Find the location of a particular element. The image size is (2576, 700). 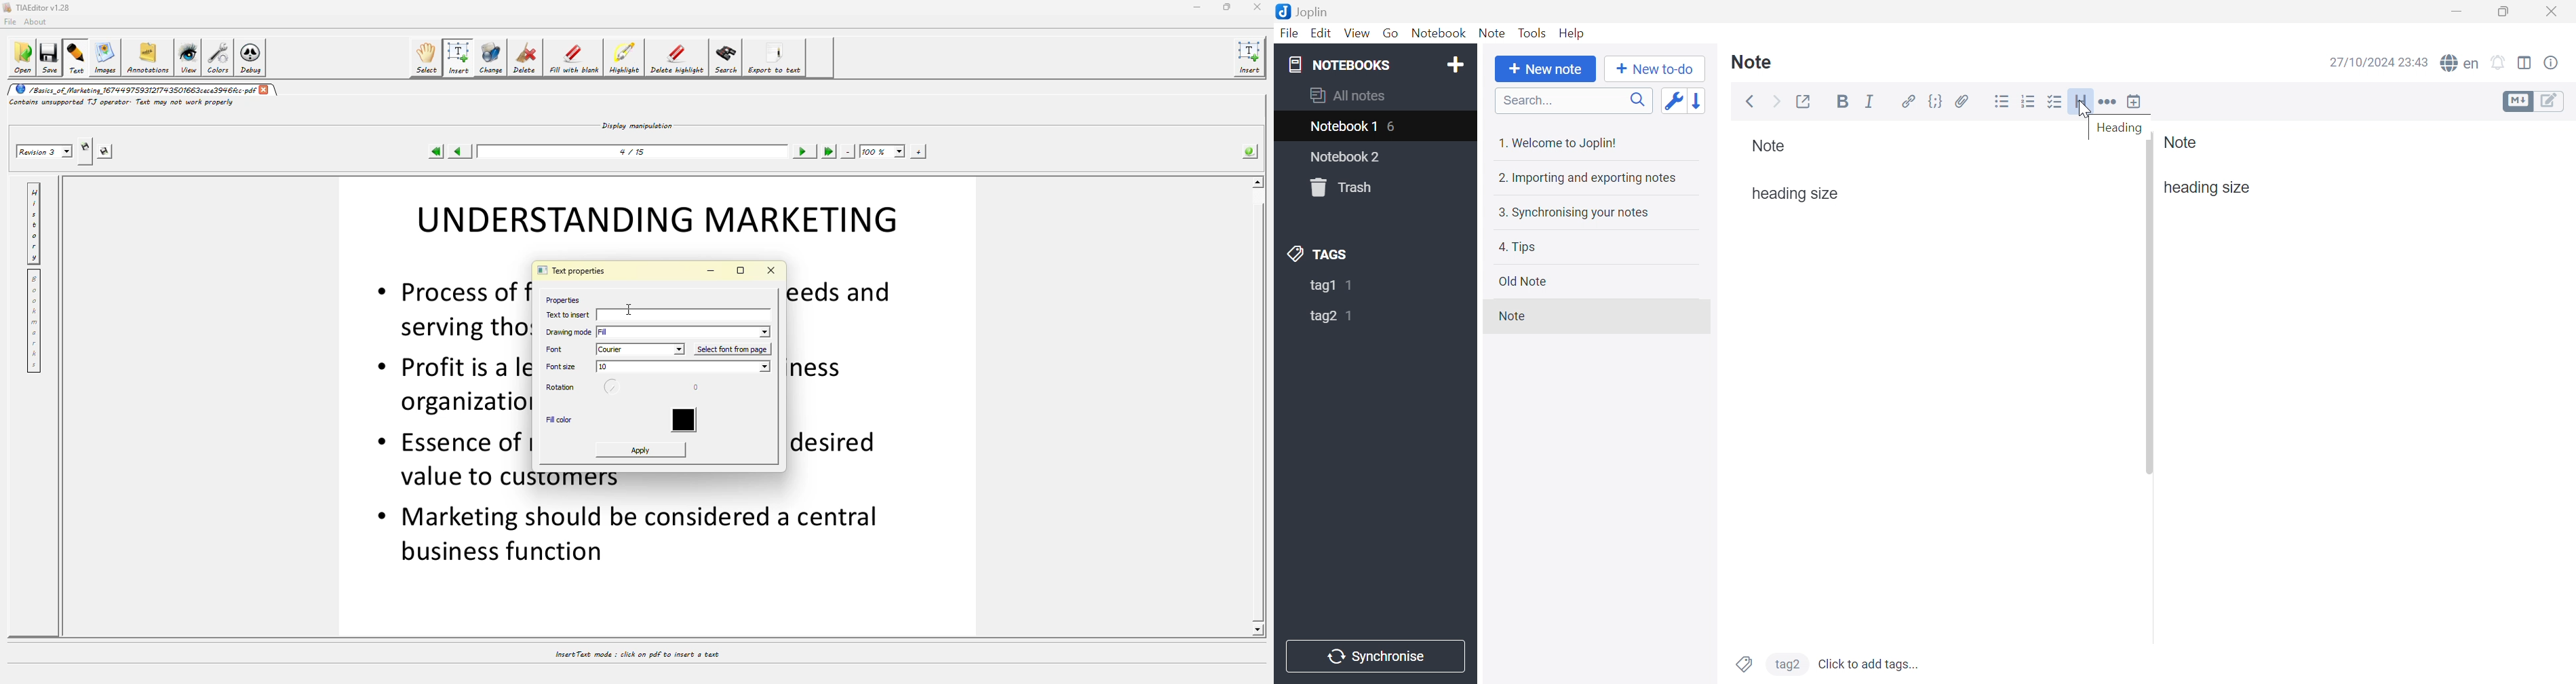

Go is located at coordinates (1391, 33).